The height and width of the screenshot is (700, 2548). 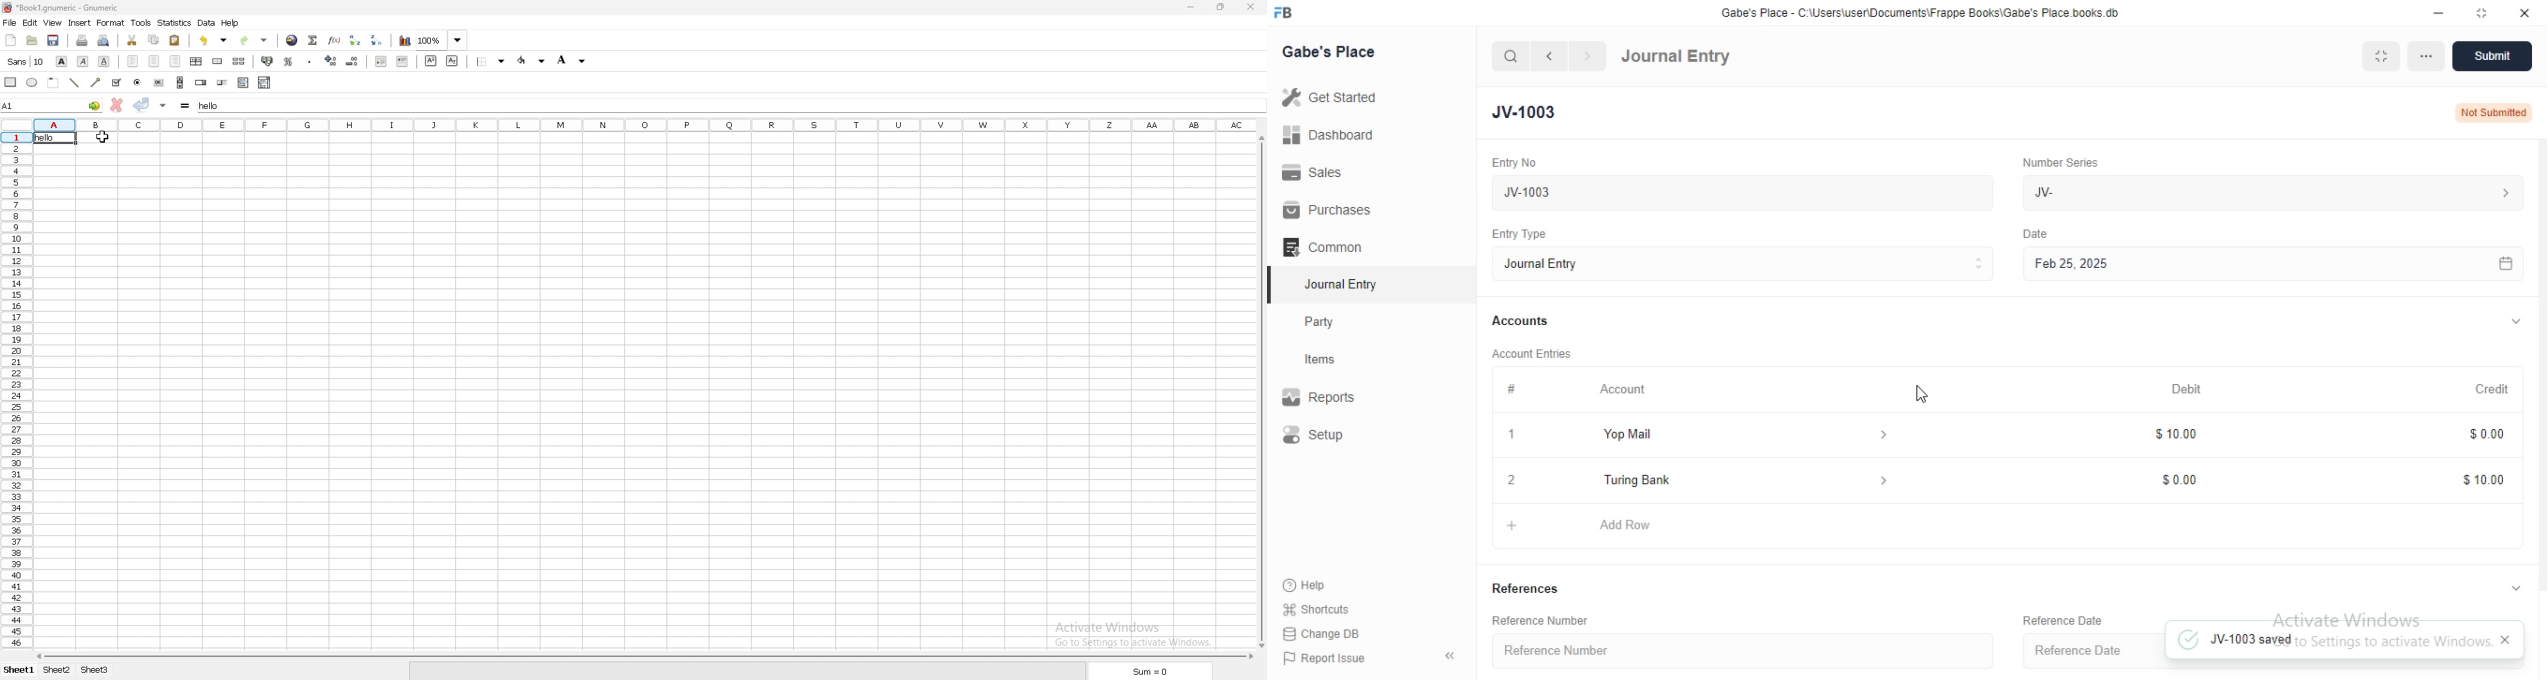 What do you see at coordinates (1534, 354) in the screenshot?
I see `Account Entries` at bounding box center [1534, 354].